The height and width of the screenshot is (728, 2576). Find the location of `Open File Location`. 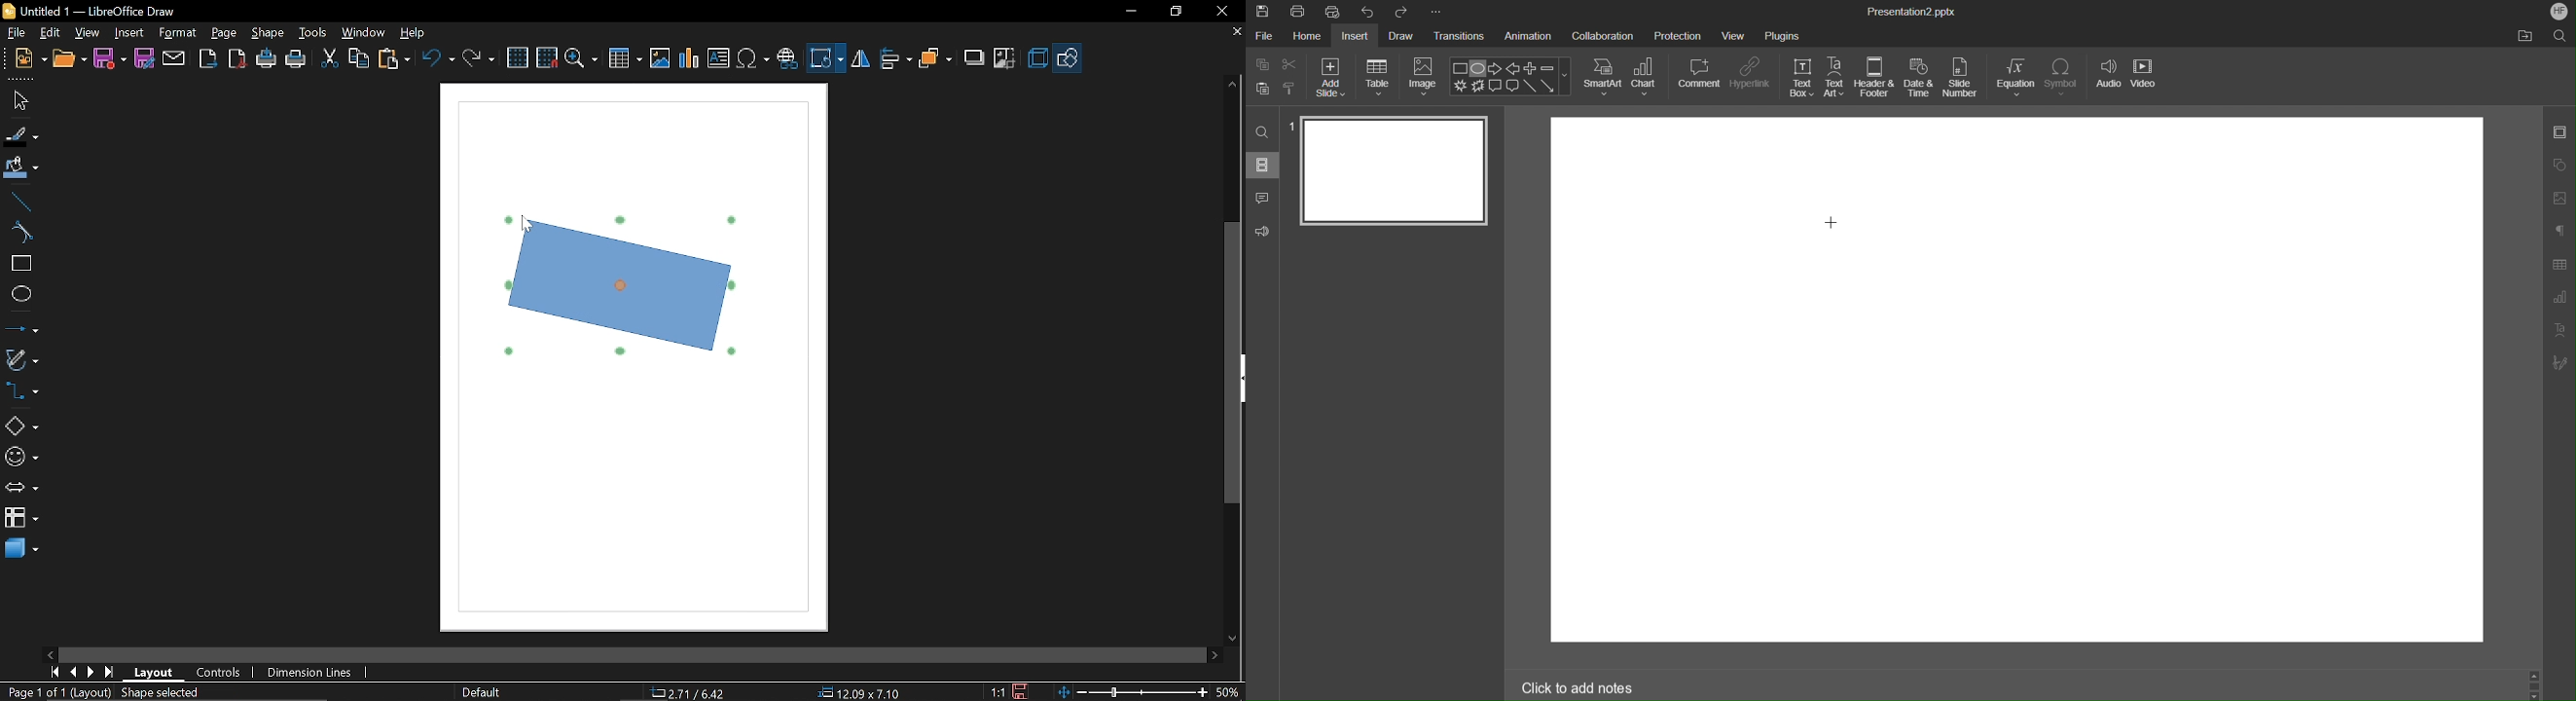

Open File Location is located at coordinates (2525, 37).